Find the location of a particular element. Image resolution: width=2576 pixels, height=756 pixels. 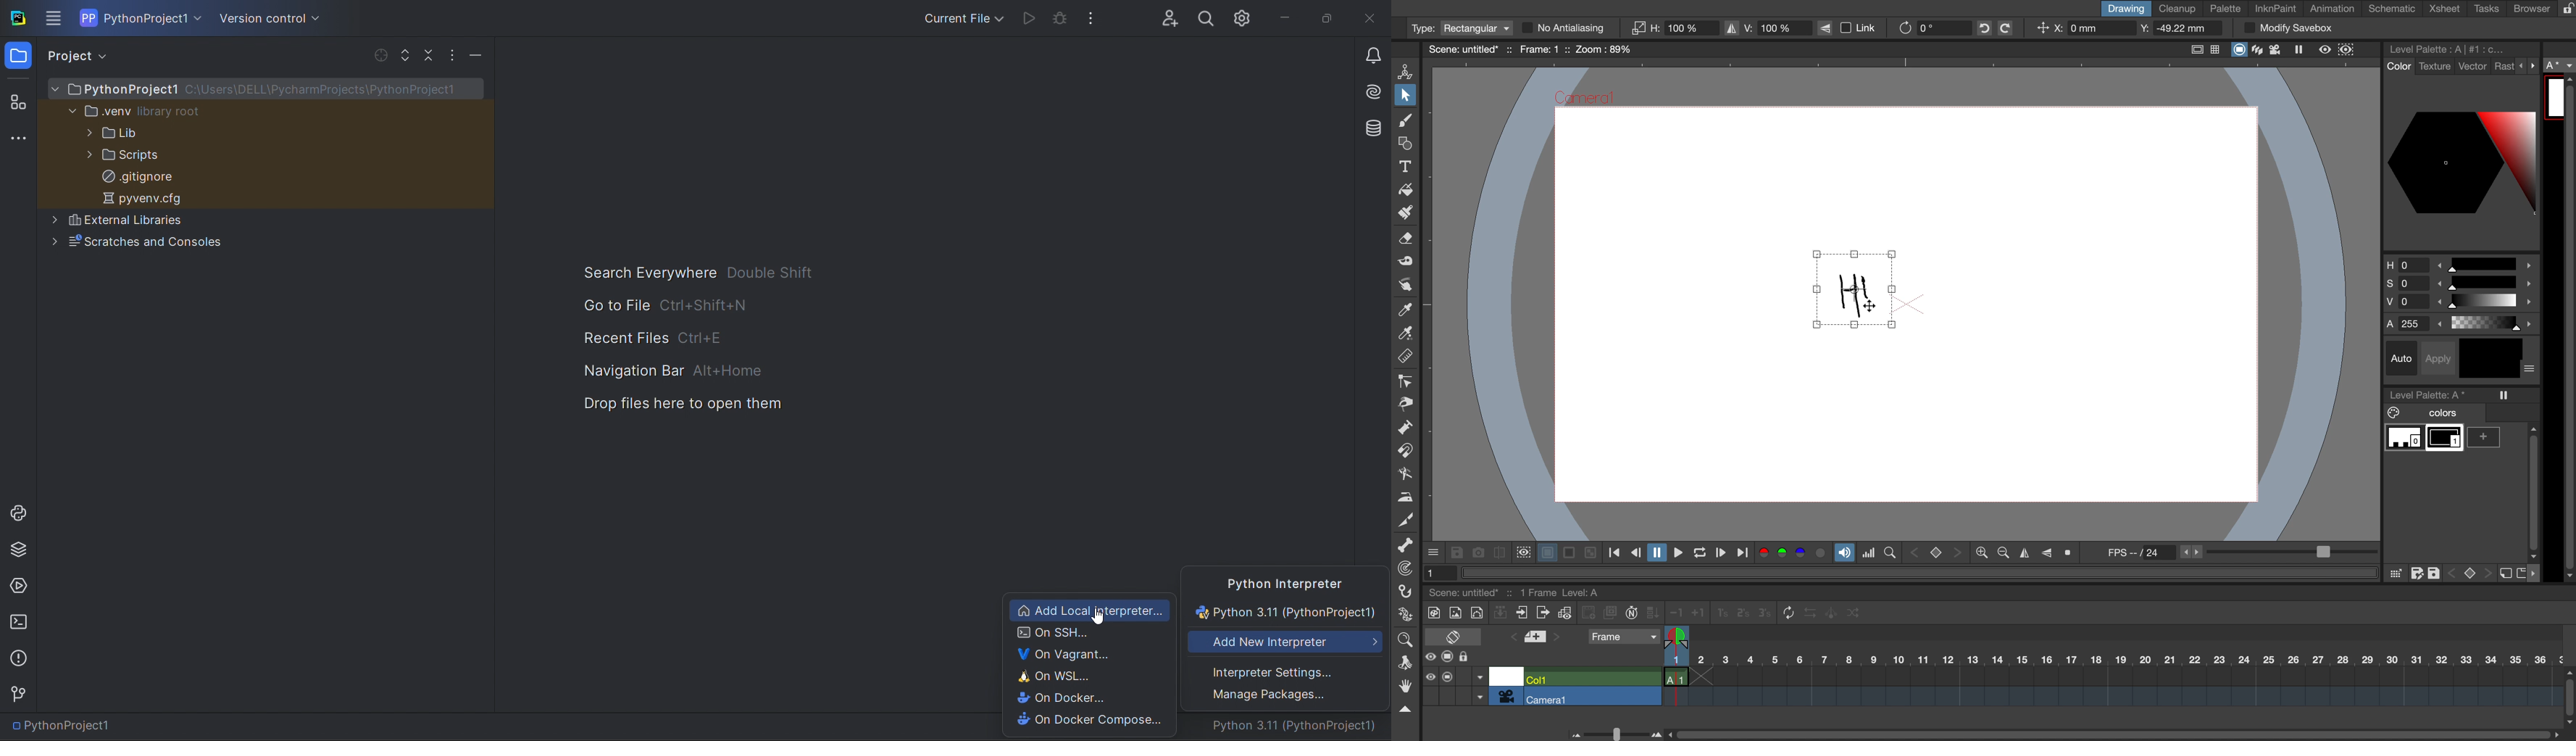

control point edit tool is located at coordinates (1406, 381).